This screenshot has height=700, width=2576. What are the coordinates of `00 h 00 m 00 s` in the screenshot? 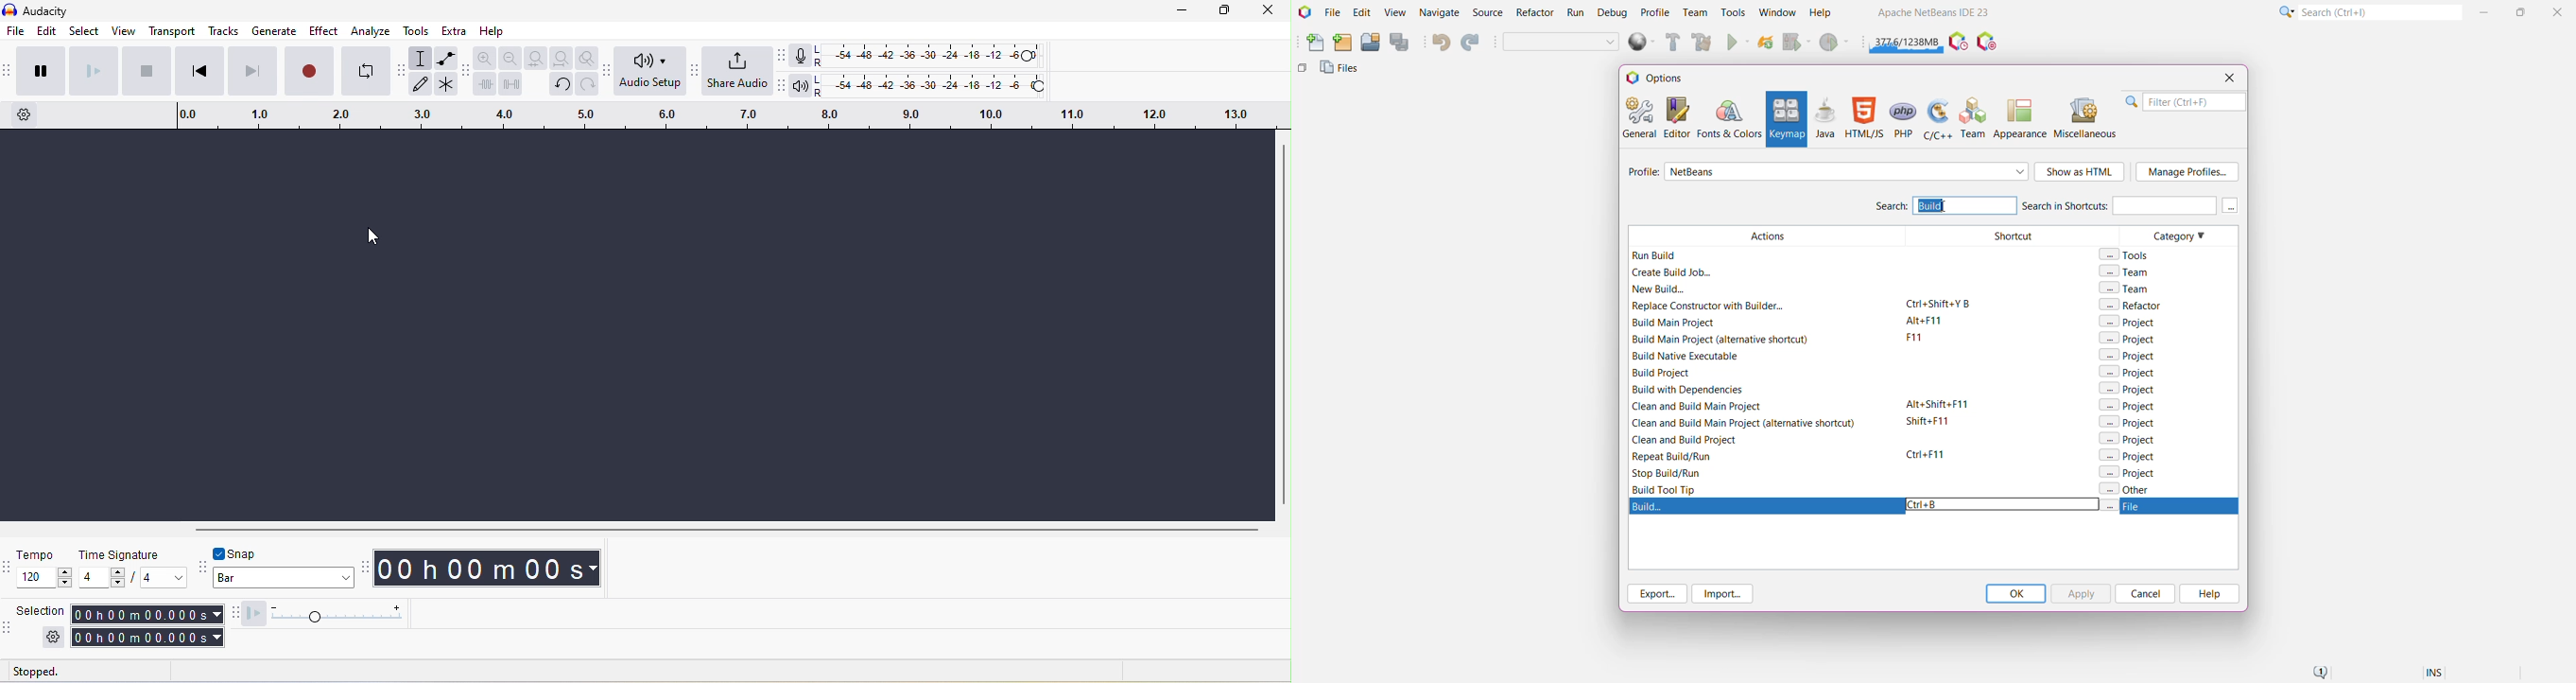 It's located at (493, 569).